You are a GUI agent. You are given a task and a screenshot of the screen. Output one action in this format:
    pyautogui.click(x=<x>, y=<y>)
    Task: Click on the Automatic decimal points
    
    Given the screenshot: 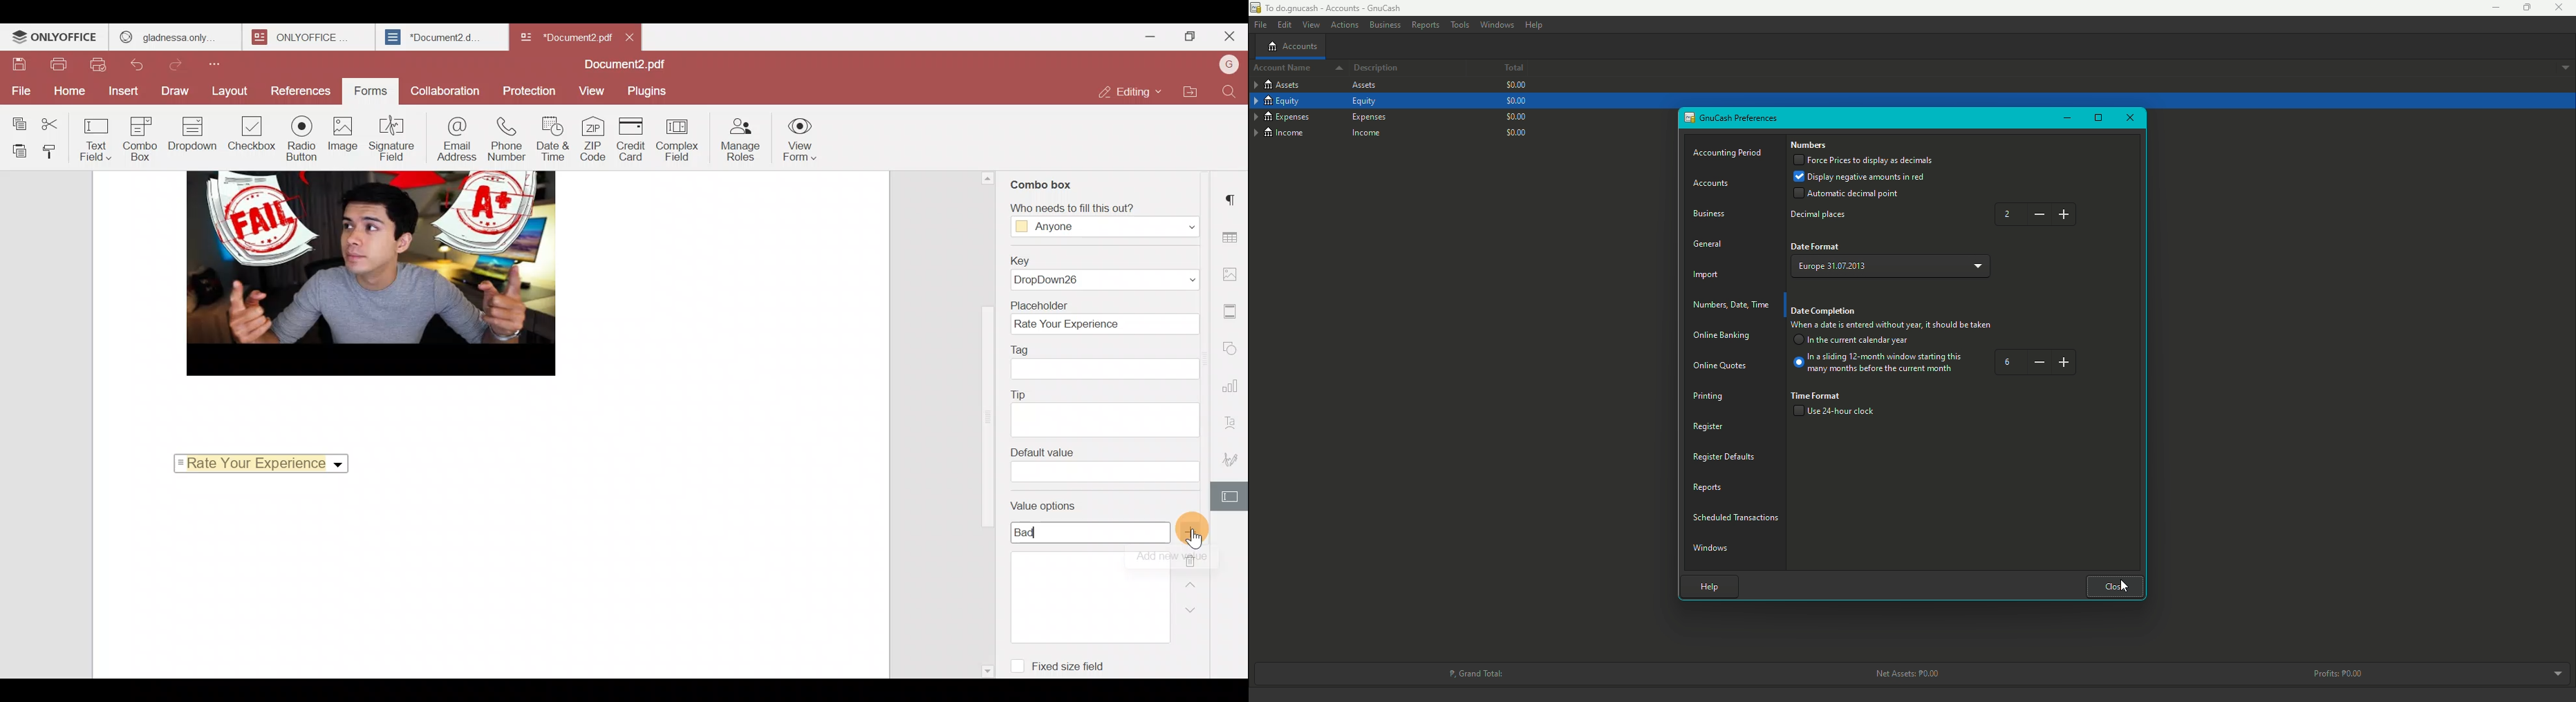 What is the action you would take?
    pyautogui.click(x=1847, y=195)
    